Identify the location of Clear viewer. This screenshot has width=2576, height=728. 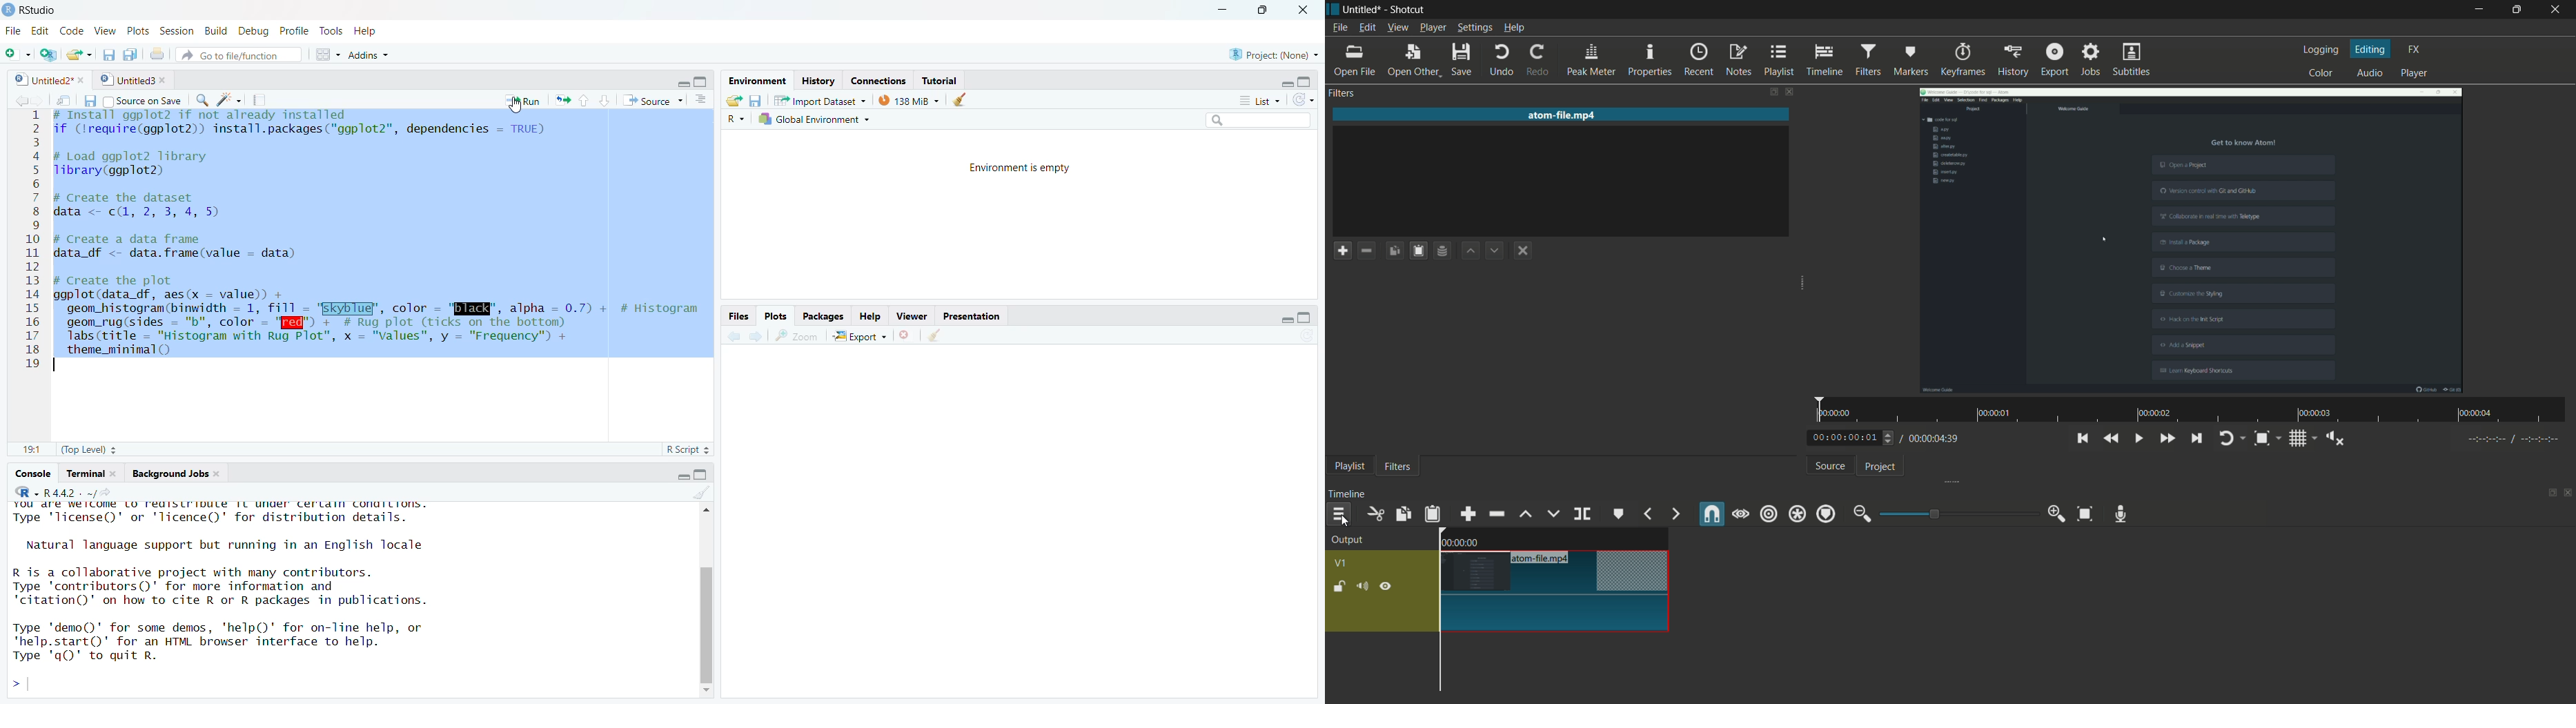
(943, 336).